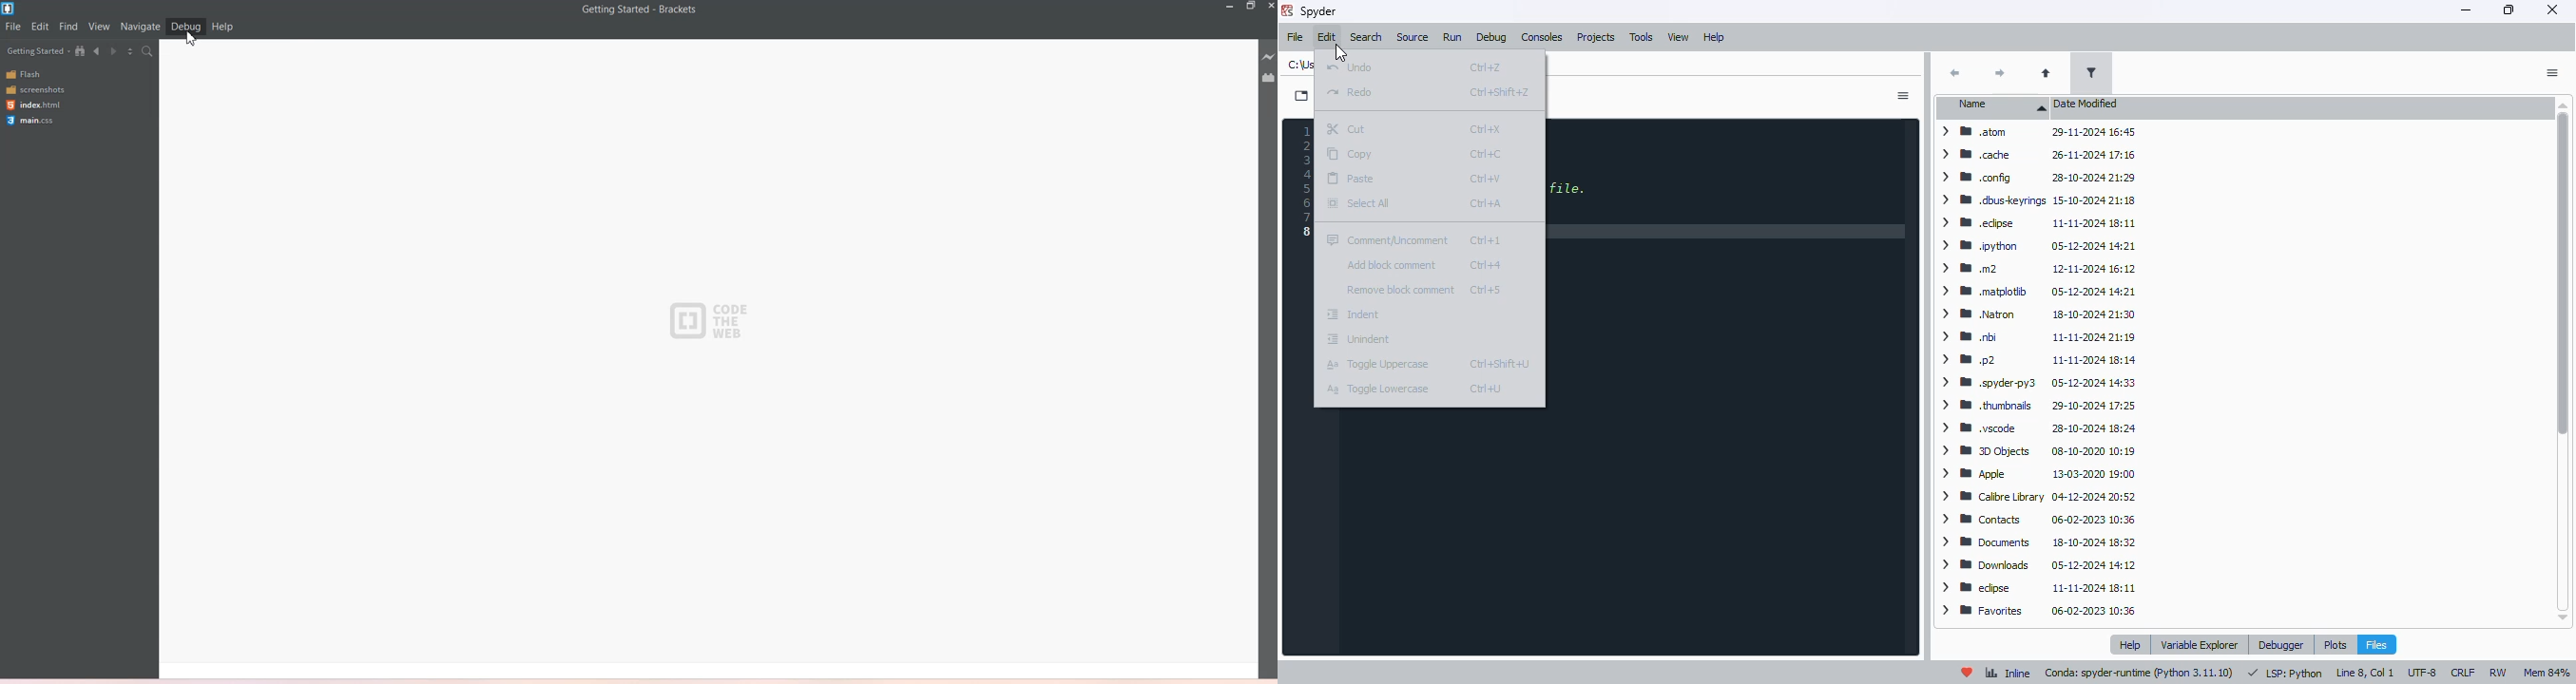  I want to click on select all, so click(1359, 202).